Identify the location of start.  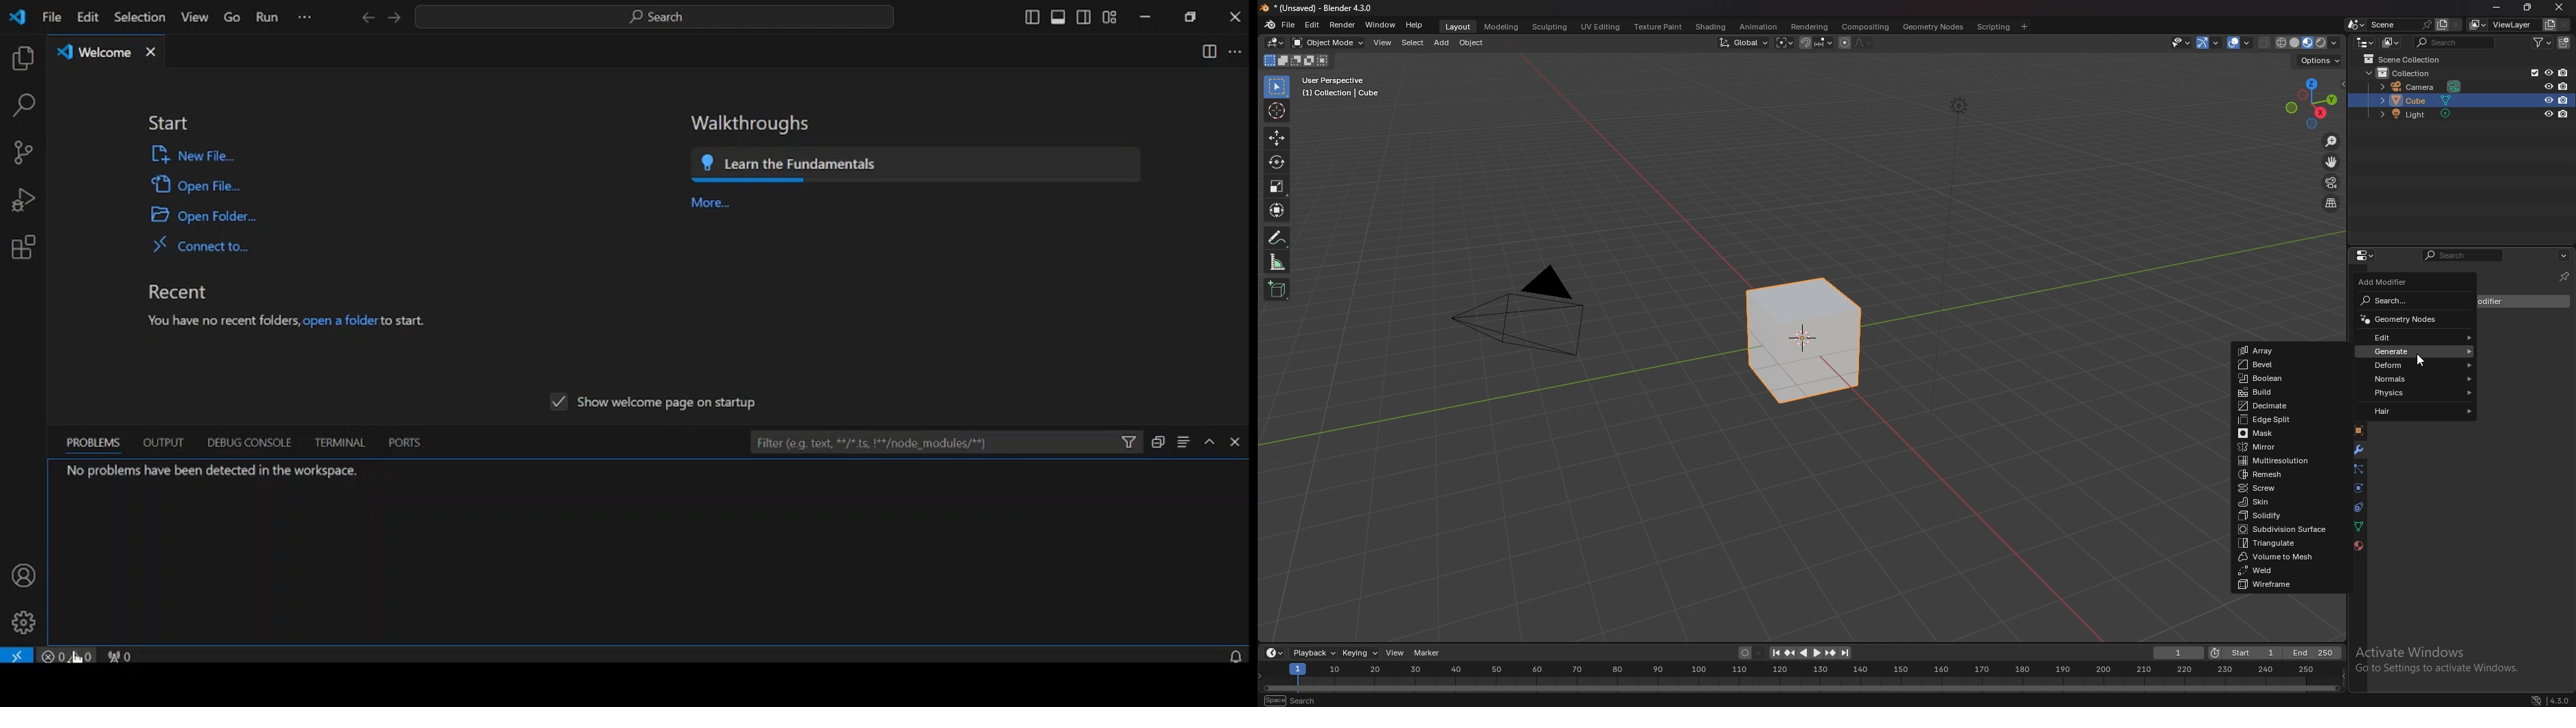
(2245, 653).